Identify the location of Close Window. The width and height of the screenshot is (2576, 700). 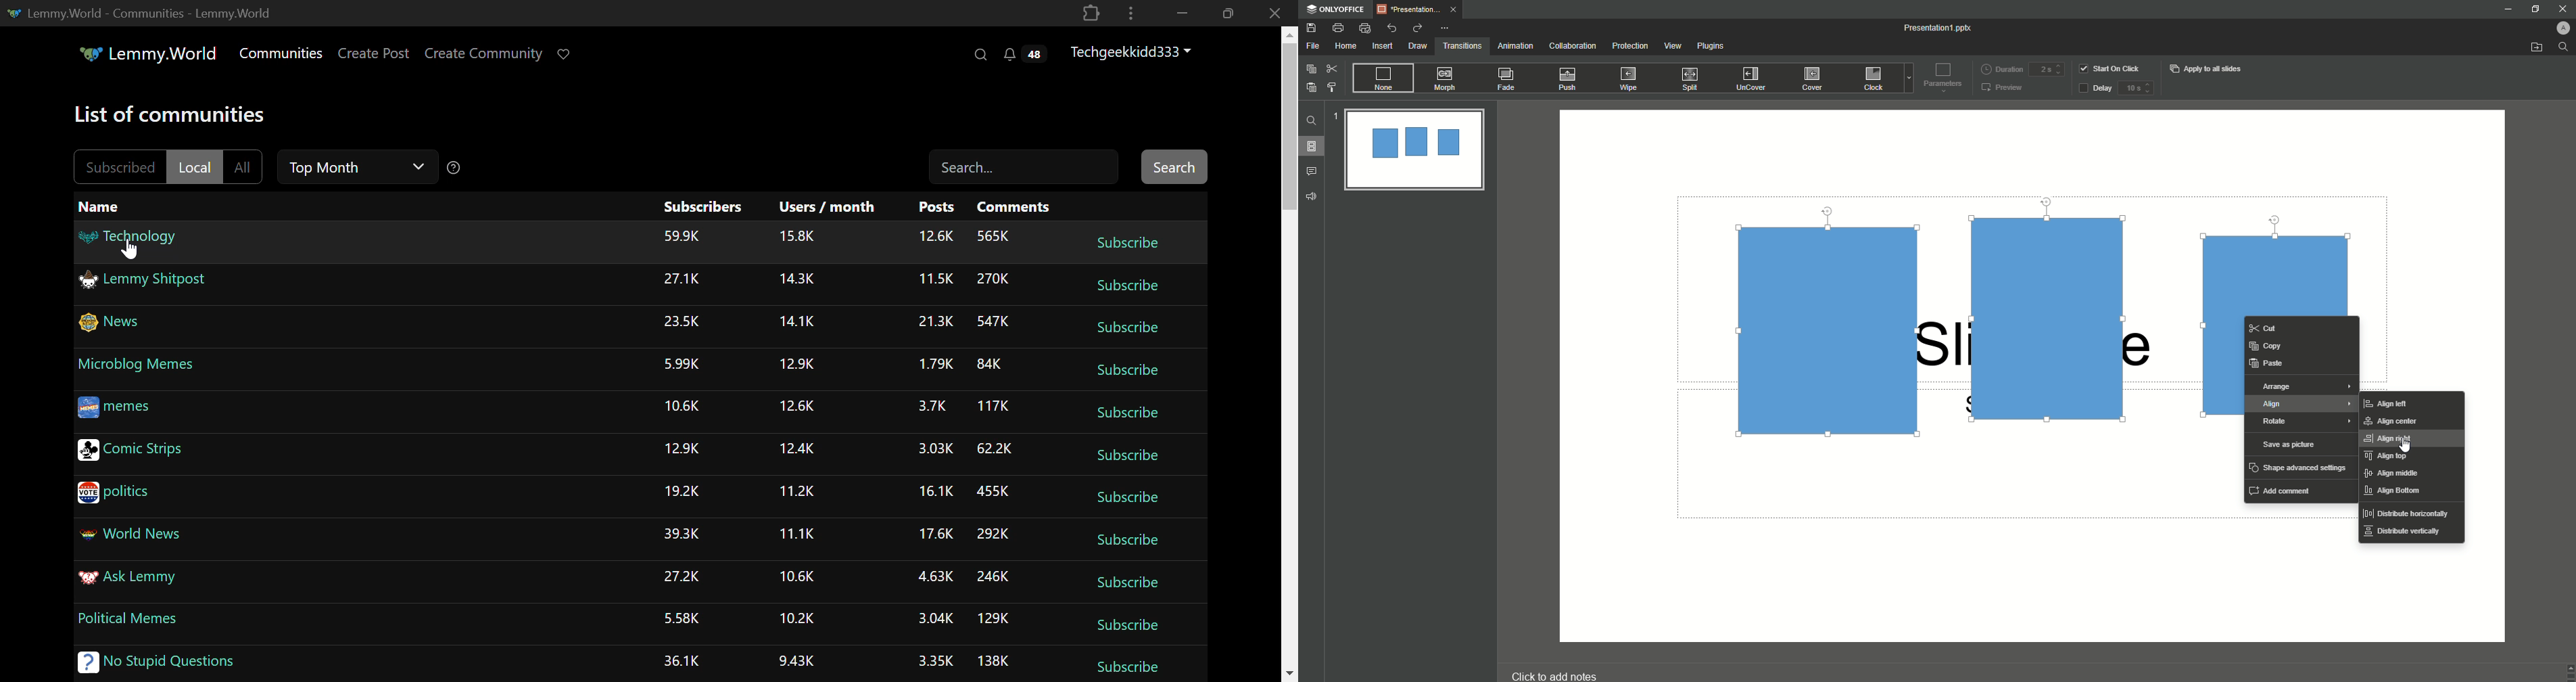
(1271, 14).